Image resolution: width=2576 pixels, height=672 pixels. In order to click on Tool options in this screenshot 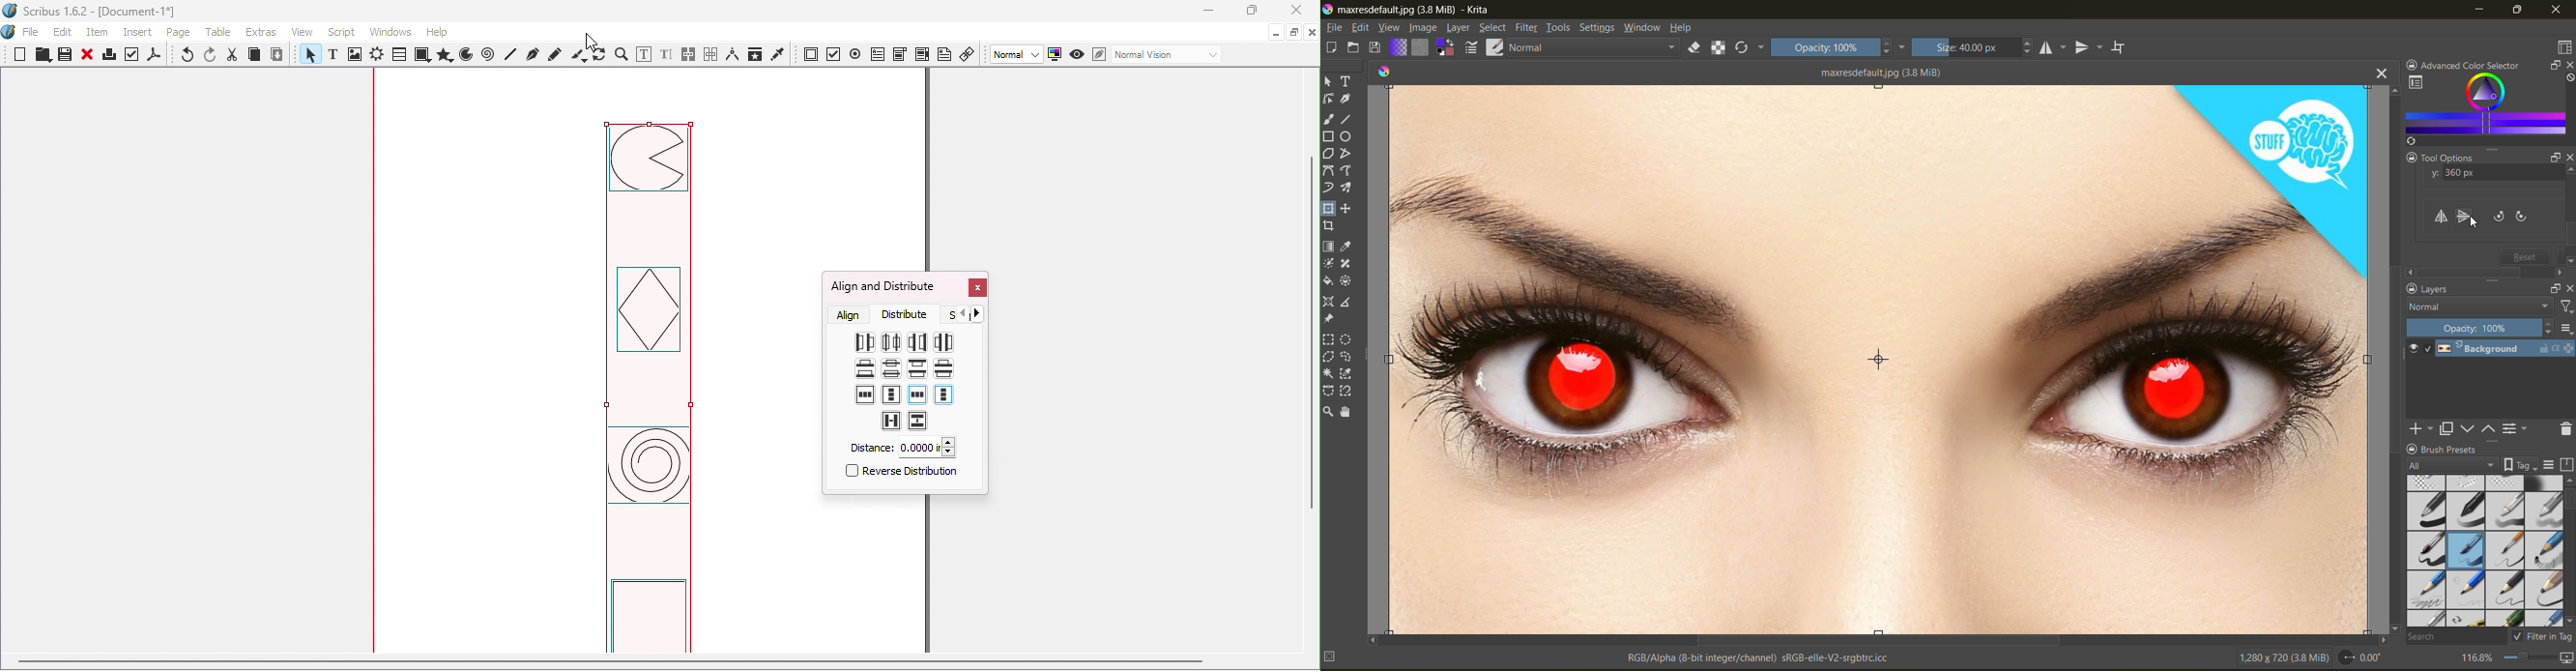, I will do `click(2460, 157)`.